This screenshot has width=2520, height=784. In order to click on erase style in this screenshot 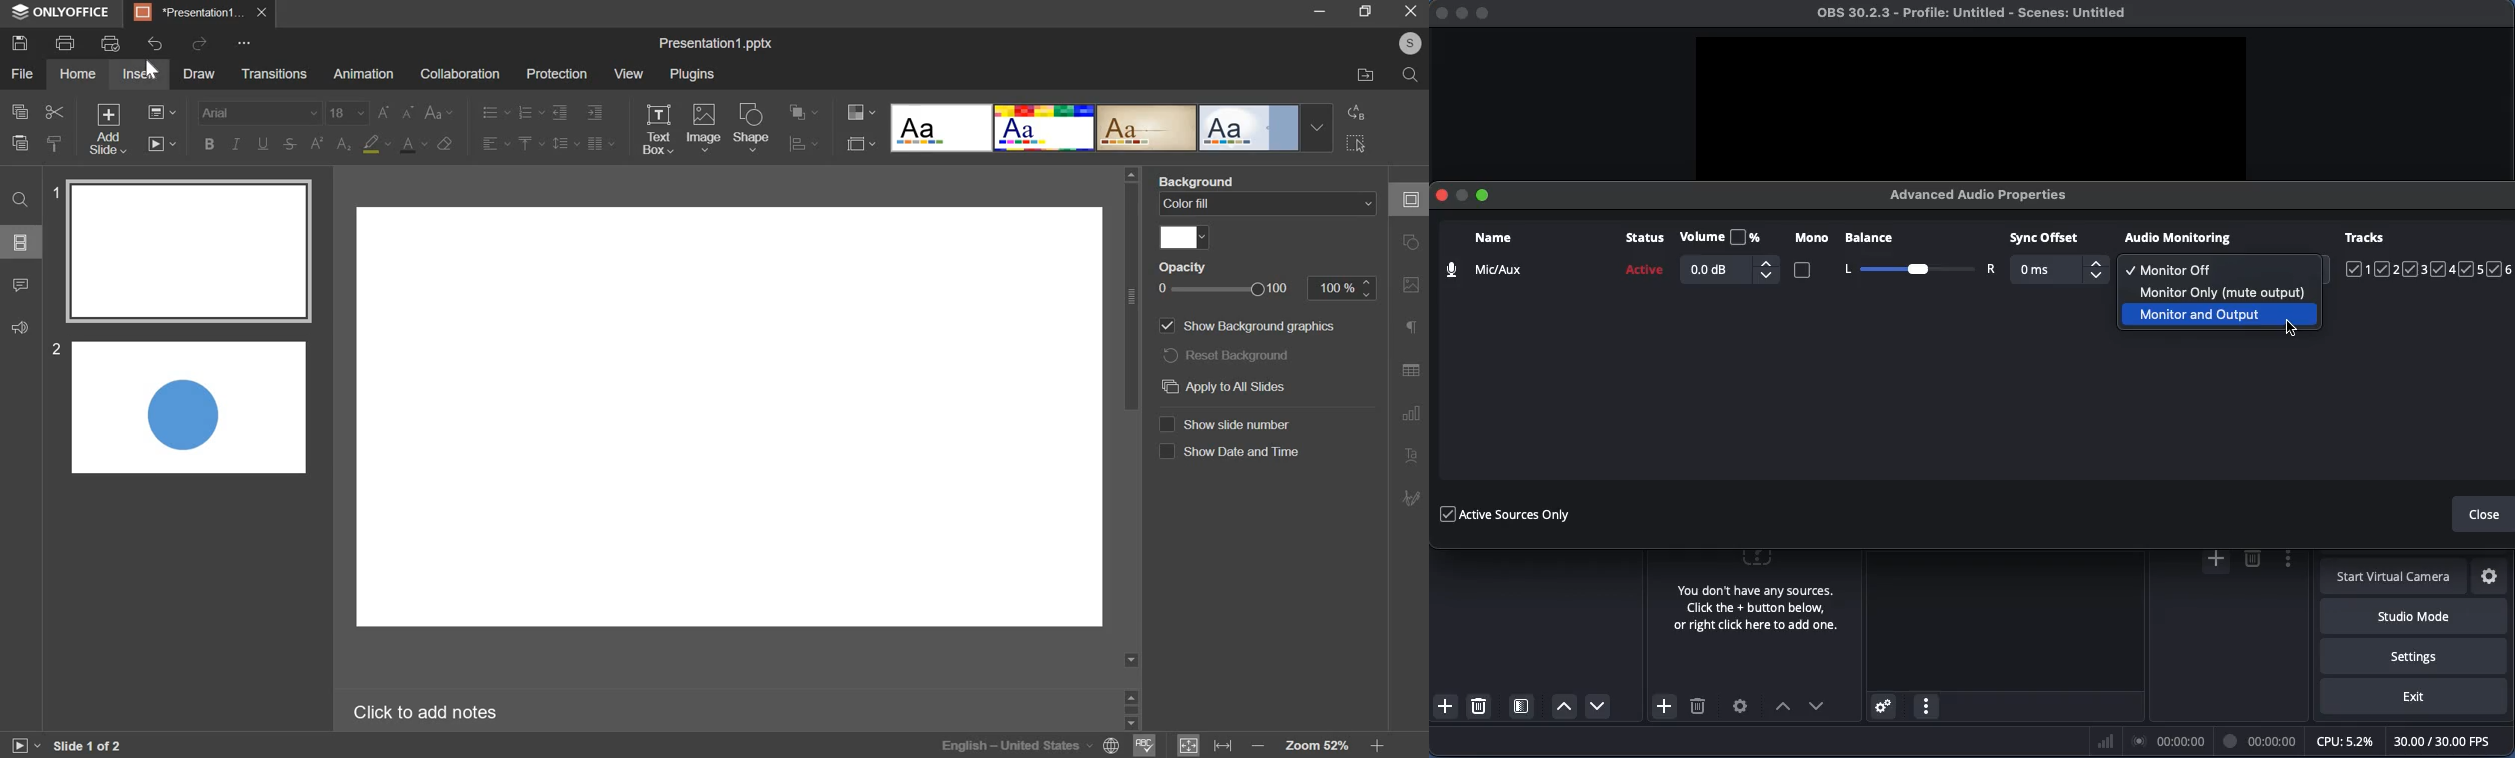, I will do `click(445, 144)`.